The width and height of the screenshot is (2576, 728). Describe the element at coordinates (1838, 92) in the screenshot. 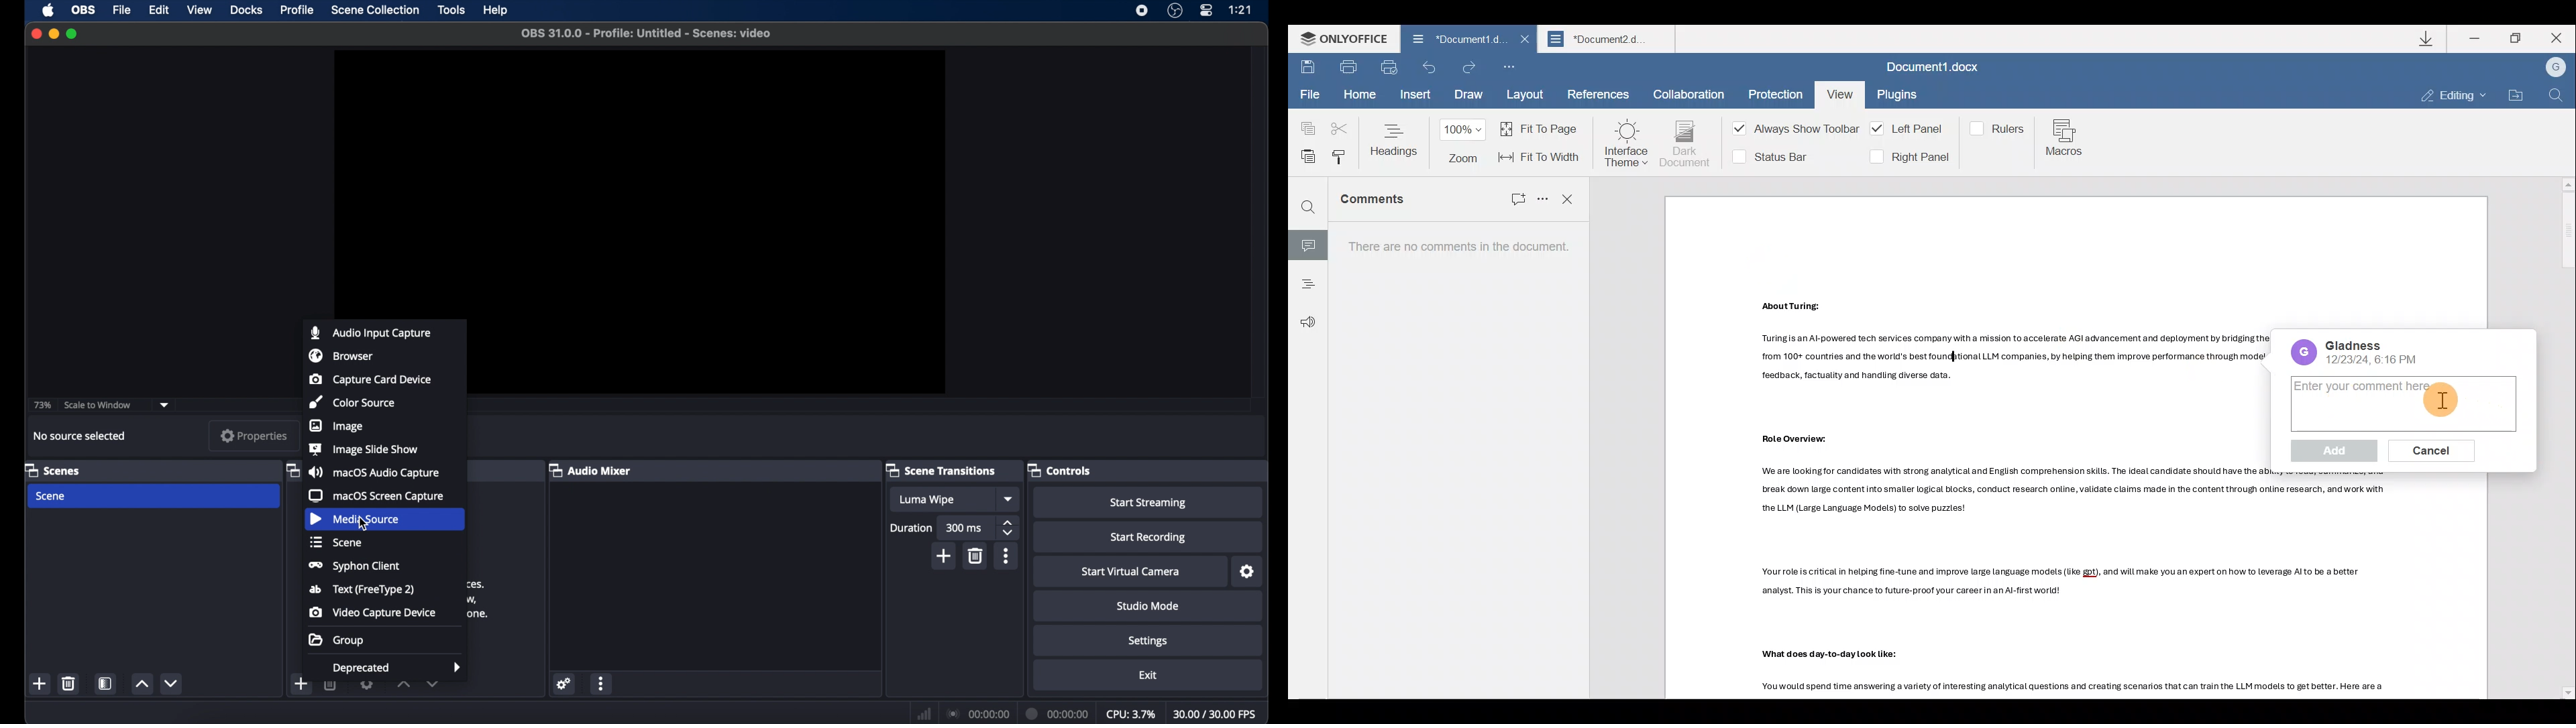

I see `View` at that location.